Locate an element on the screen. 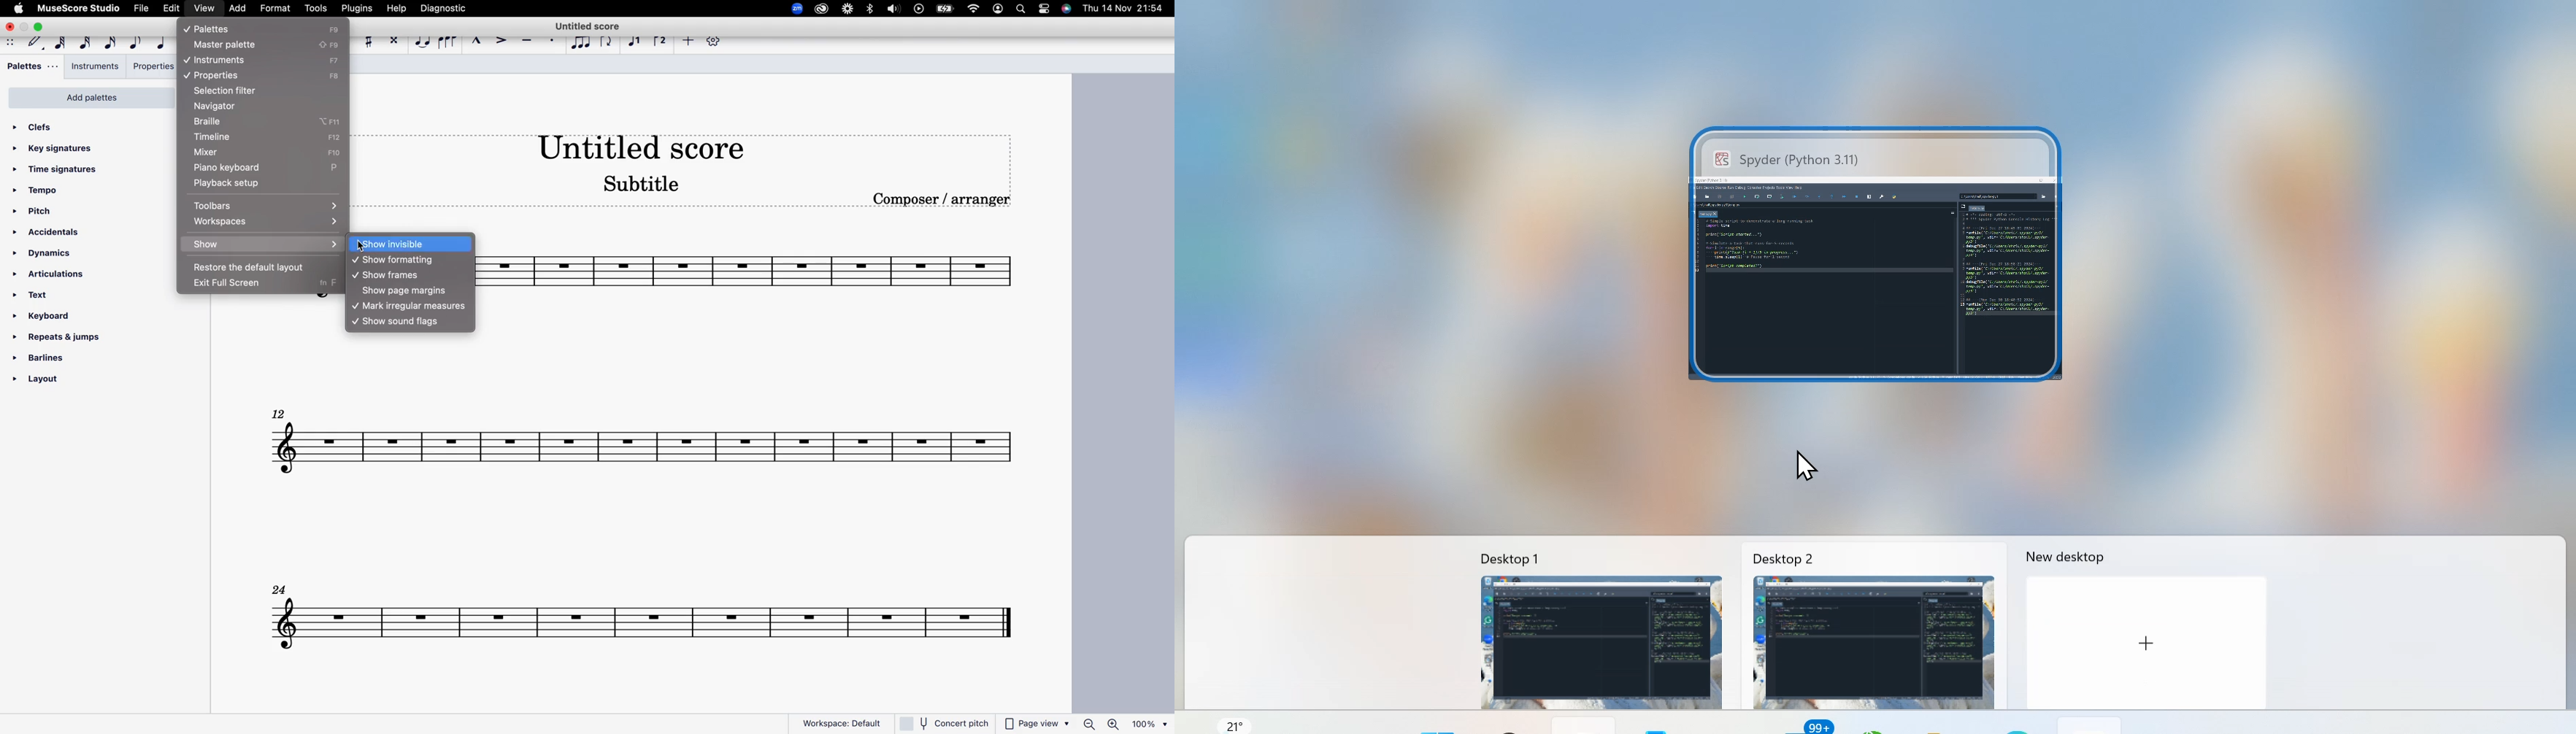 Image resolution: width=2576 pixels, height=756 pixels. voice 1 is located at coordinates (633, 43).